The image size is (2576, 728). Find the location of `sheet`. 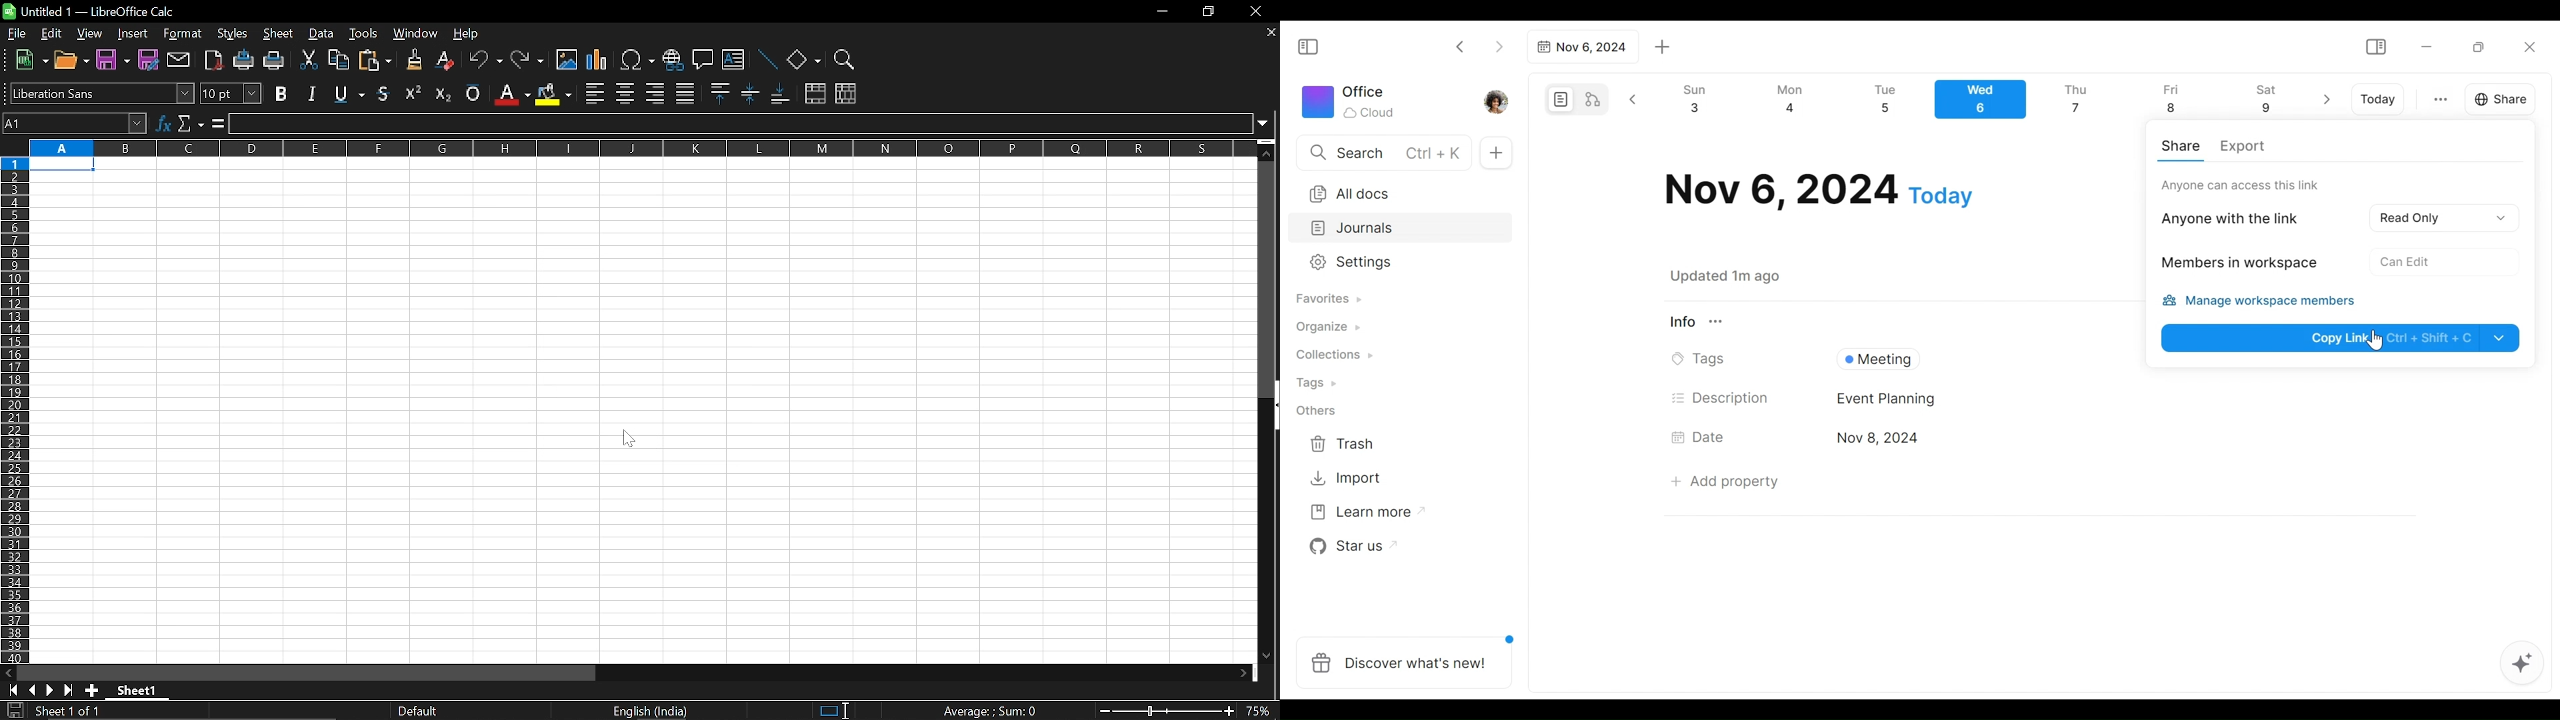

sheet is located at coordinates (279, 35).